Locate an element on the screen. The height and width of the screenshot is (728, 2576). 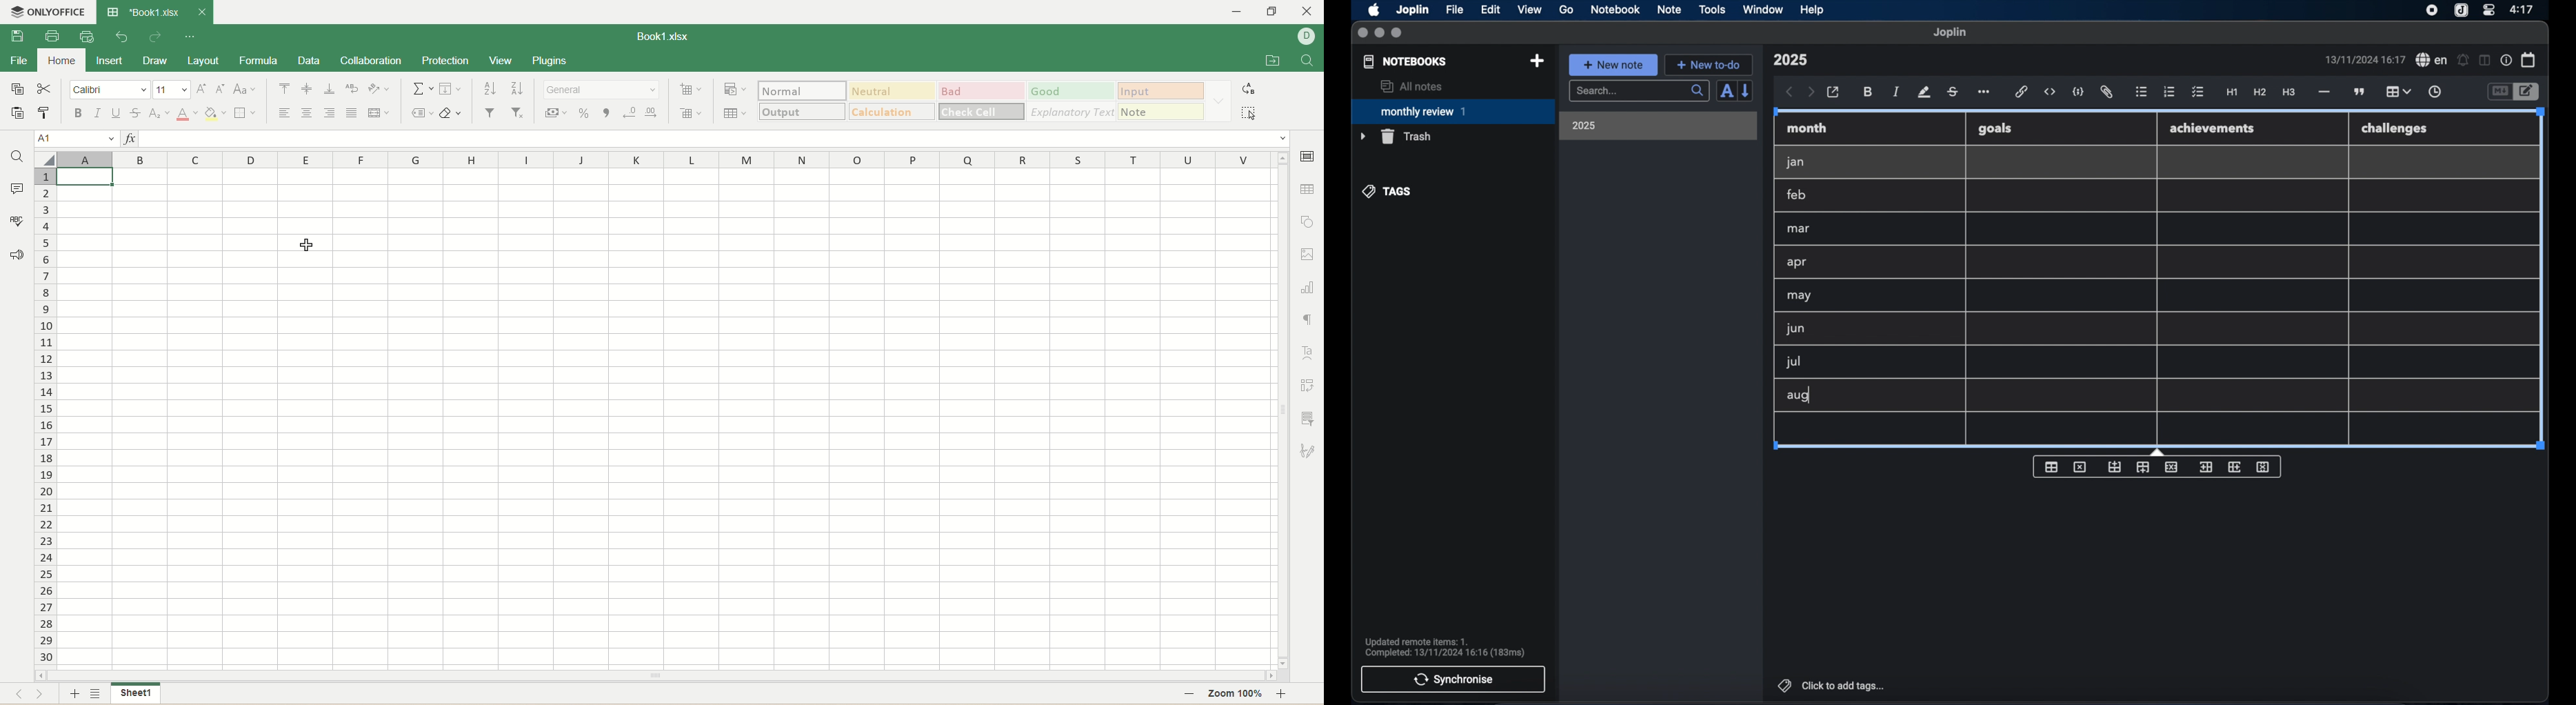
reverse sort order is located at coordinates (1747, 90).